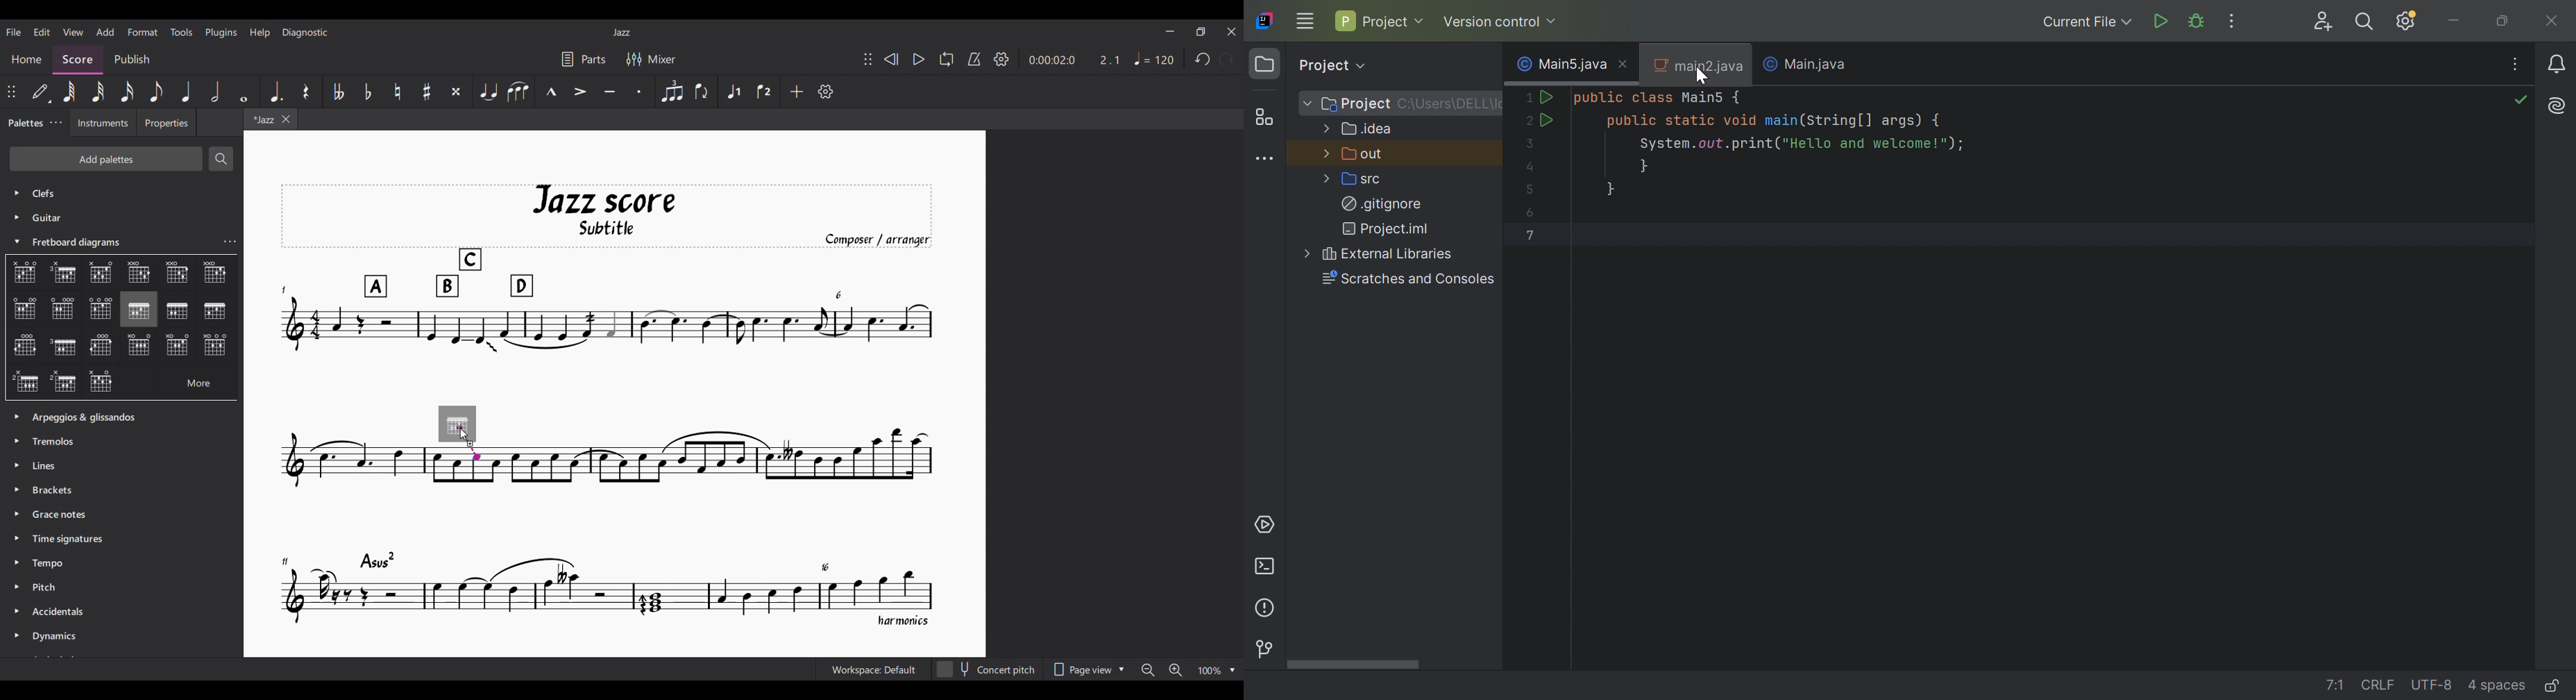 Image resolution: width=2576 pixels, height=700 pixels. What do you see at coordinates (468, 443) in the screenshot?
I see `Indicates point of attachment ` at bounding box center [468, 443].